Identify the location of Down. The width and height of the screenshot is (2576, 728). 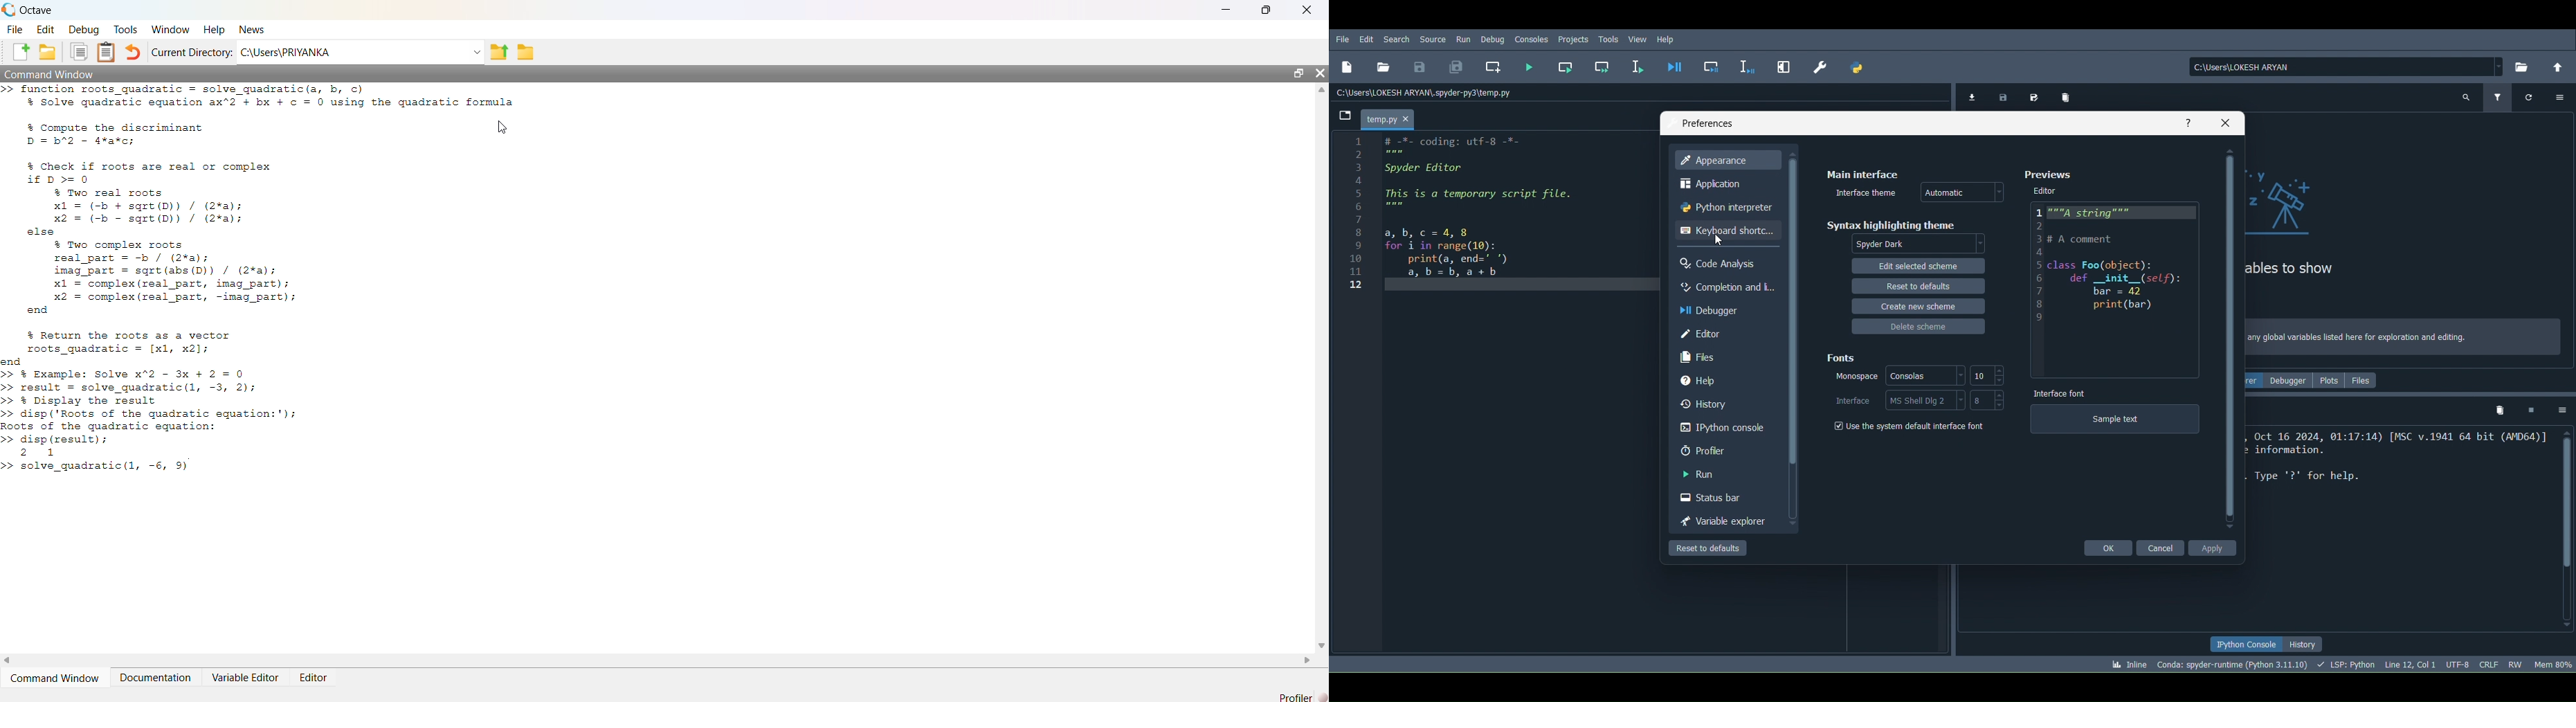
(1321, 640).